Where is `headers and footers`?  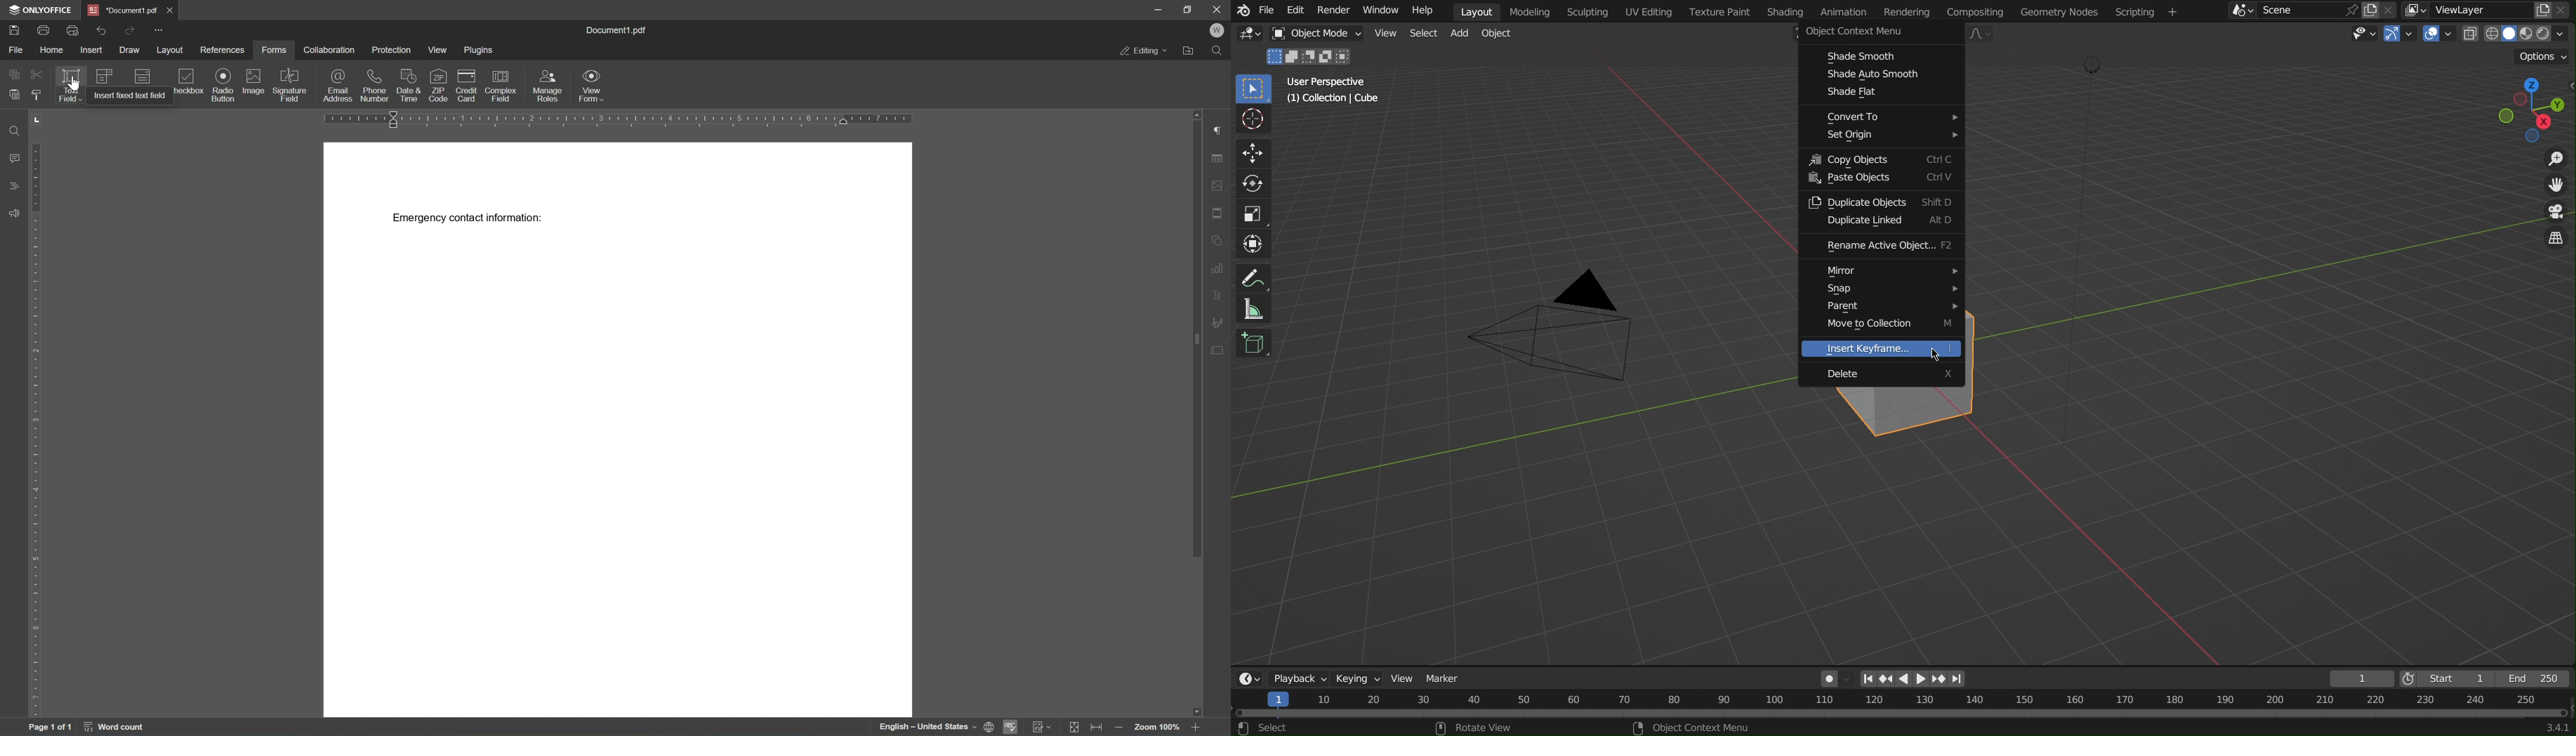
headers and footers is located at coordinates (1220, 210).